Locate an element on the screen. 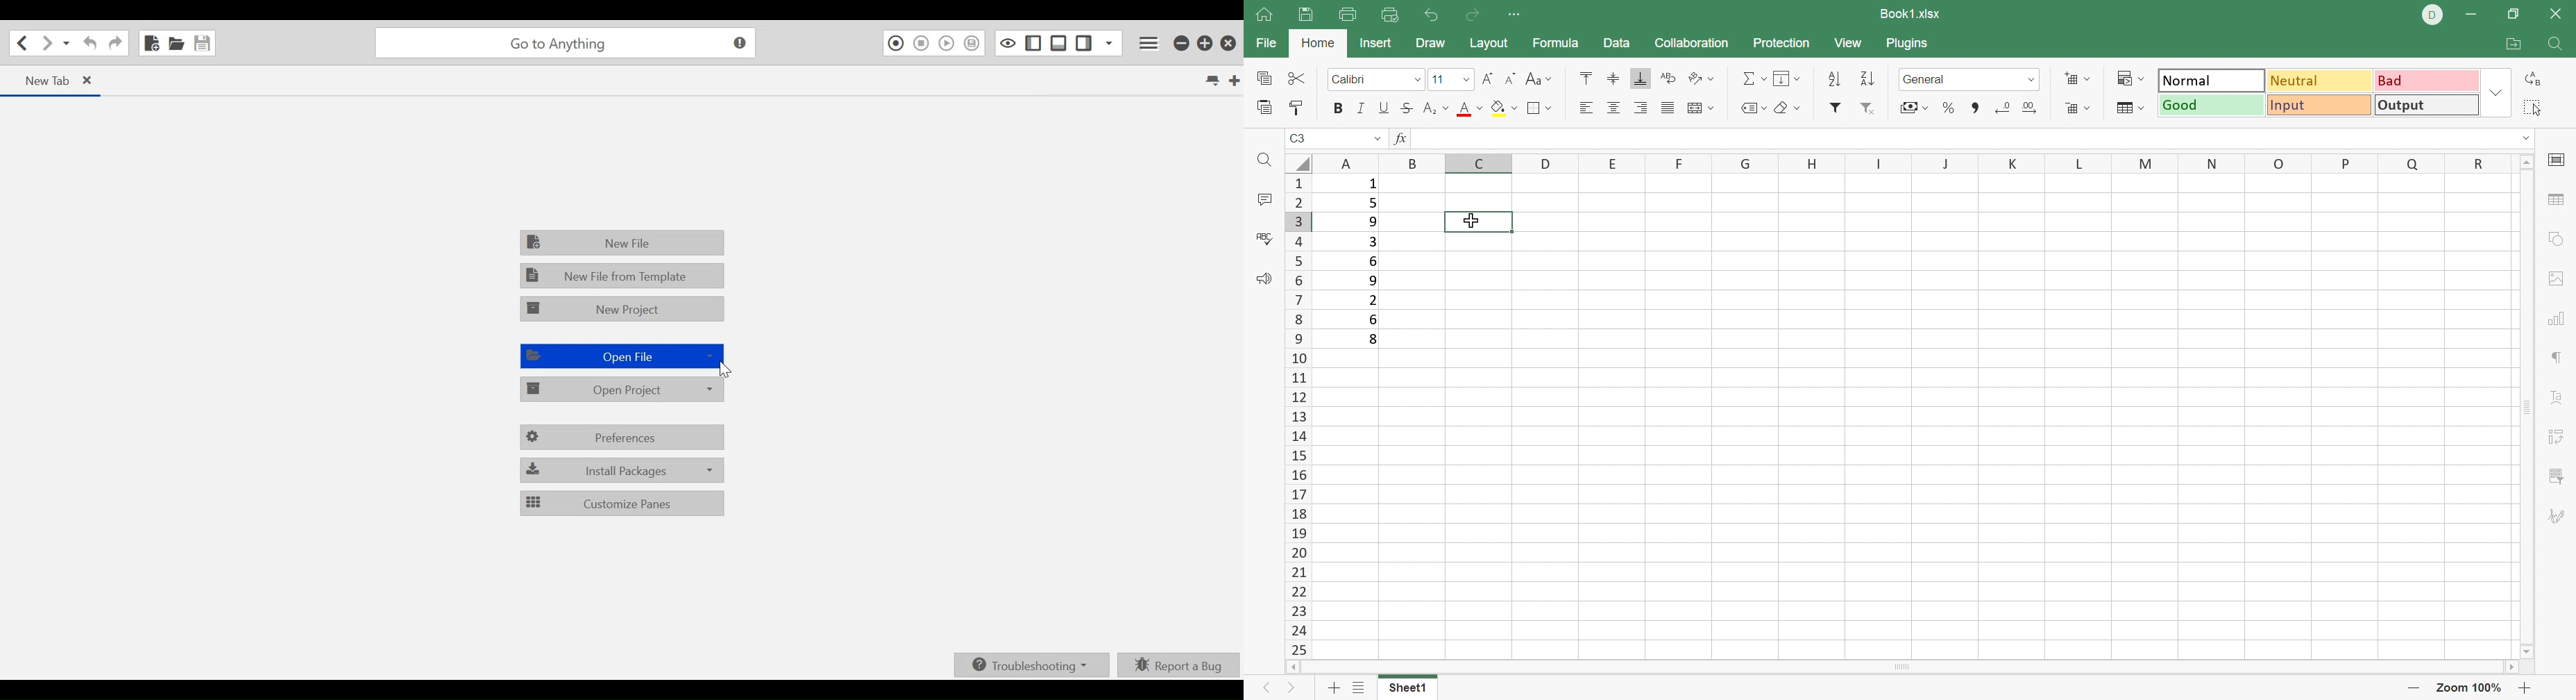 This screenshot has width=2576, height=700. Scroll Right is located at coordinates (2504, 669).